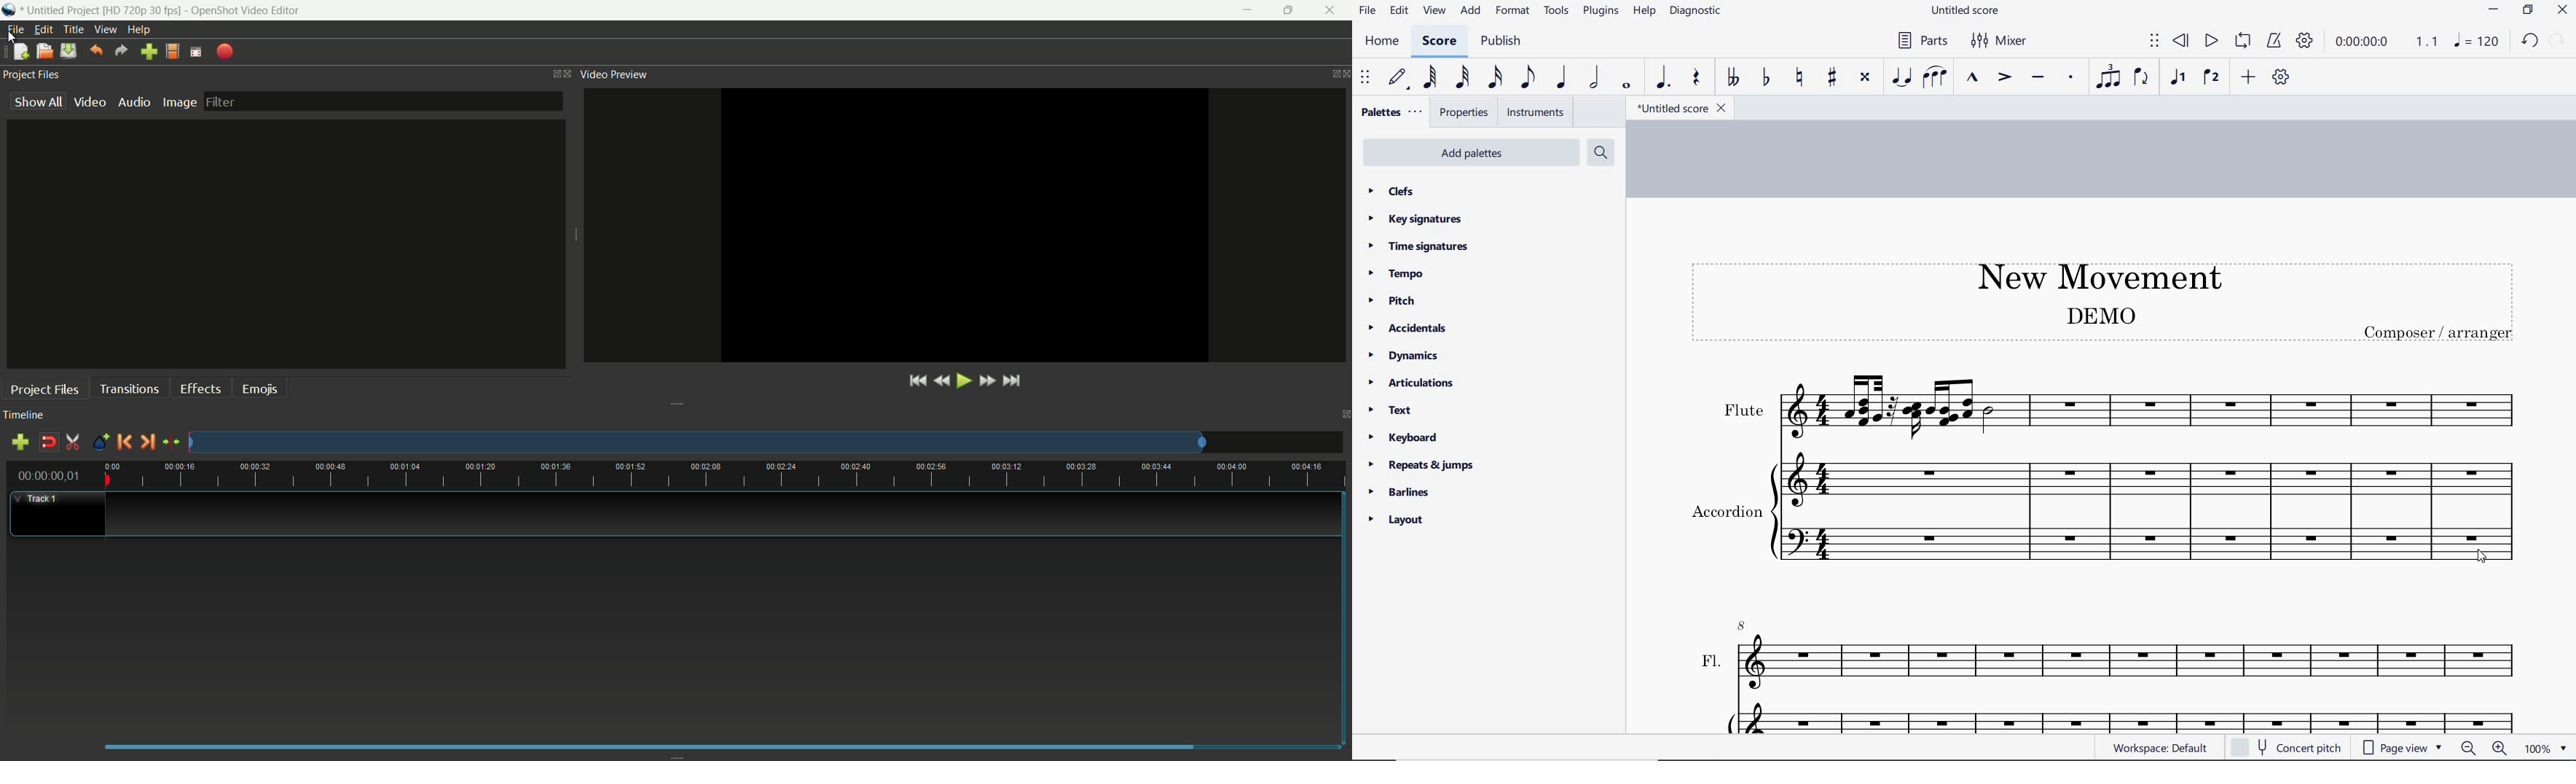  Describe the element at coordinates (382, 101) in the screenshot. I see `filter` at that location.